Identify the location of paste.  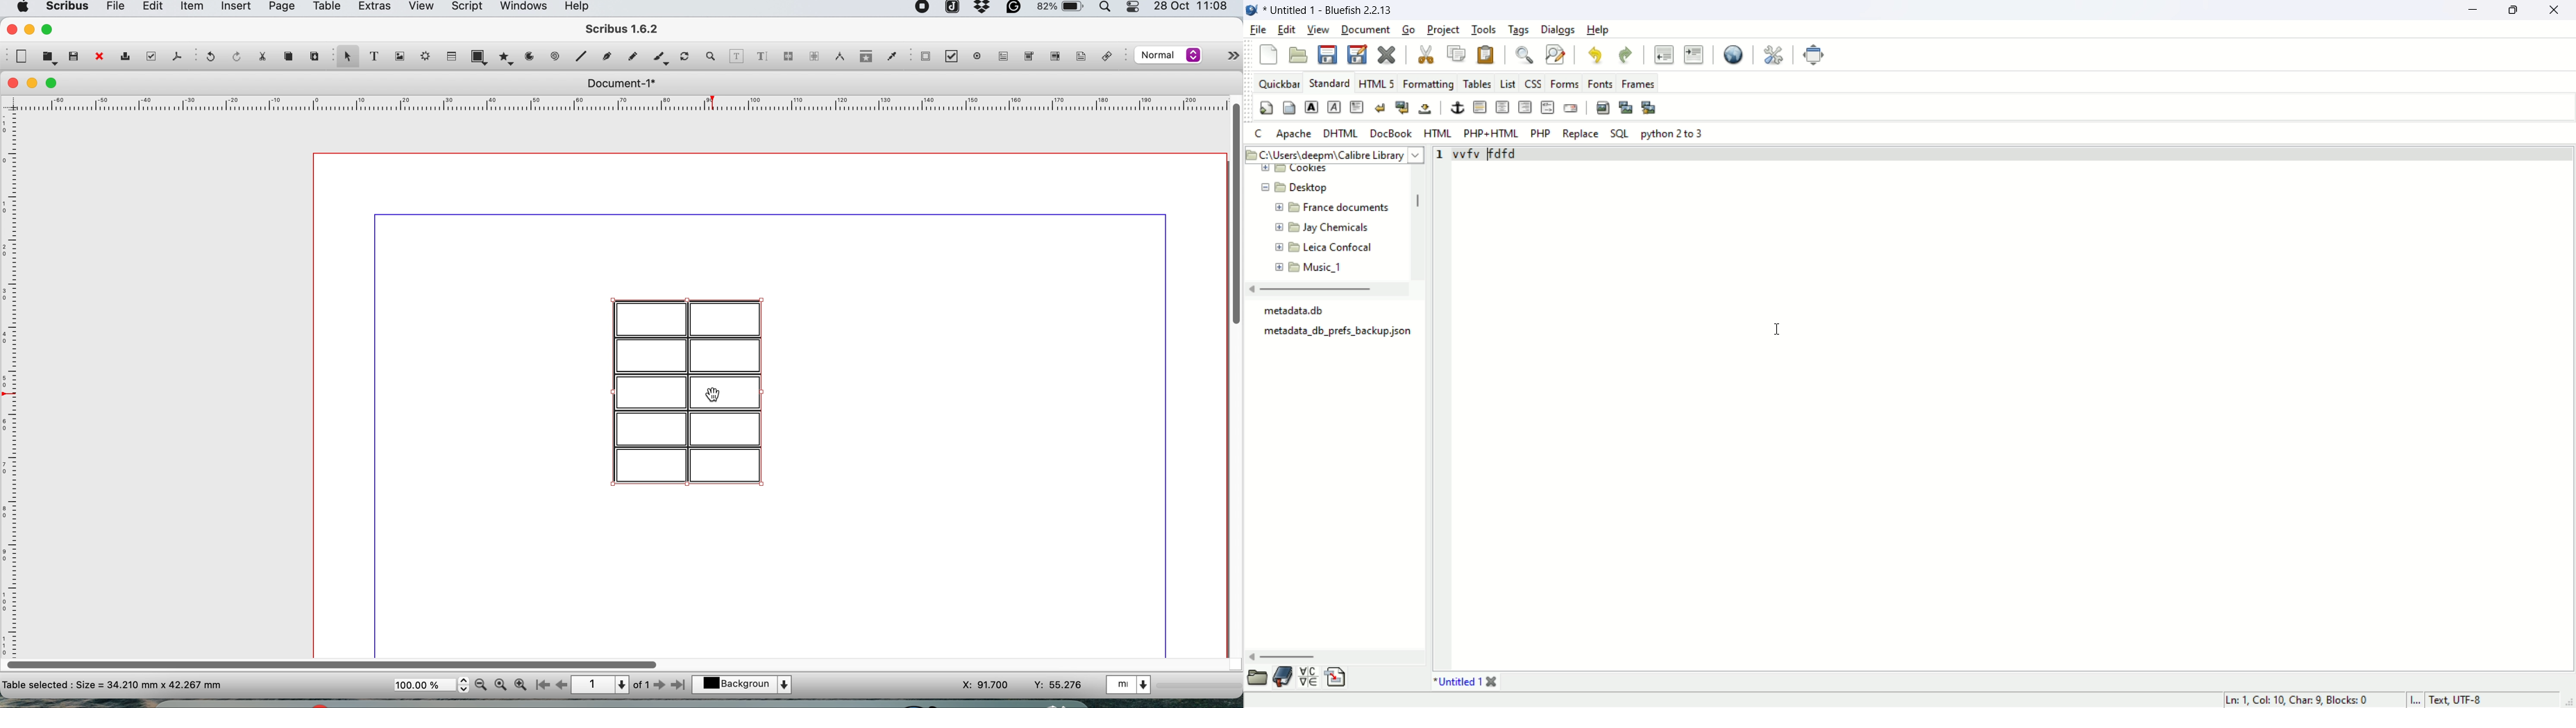
(1485, 54).